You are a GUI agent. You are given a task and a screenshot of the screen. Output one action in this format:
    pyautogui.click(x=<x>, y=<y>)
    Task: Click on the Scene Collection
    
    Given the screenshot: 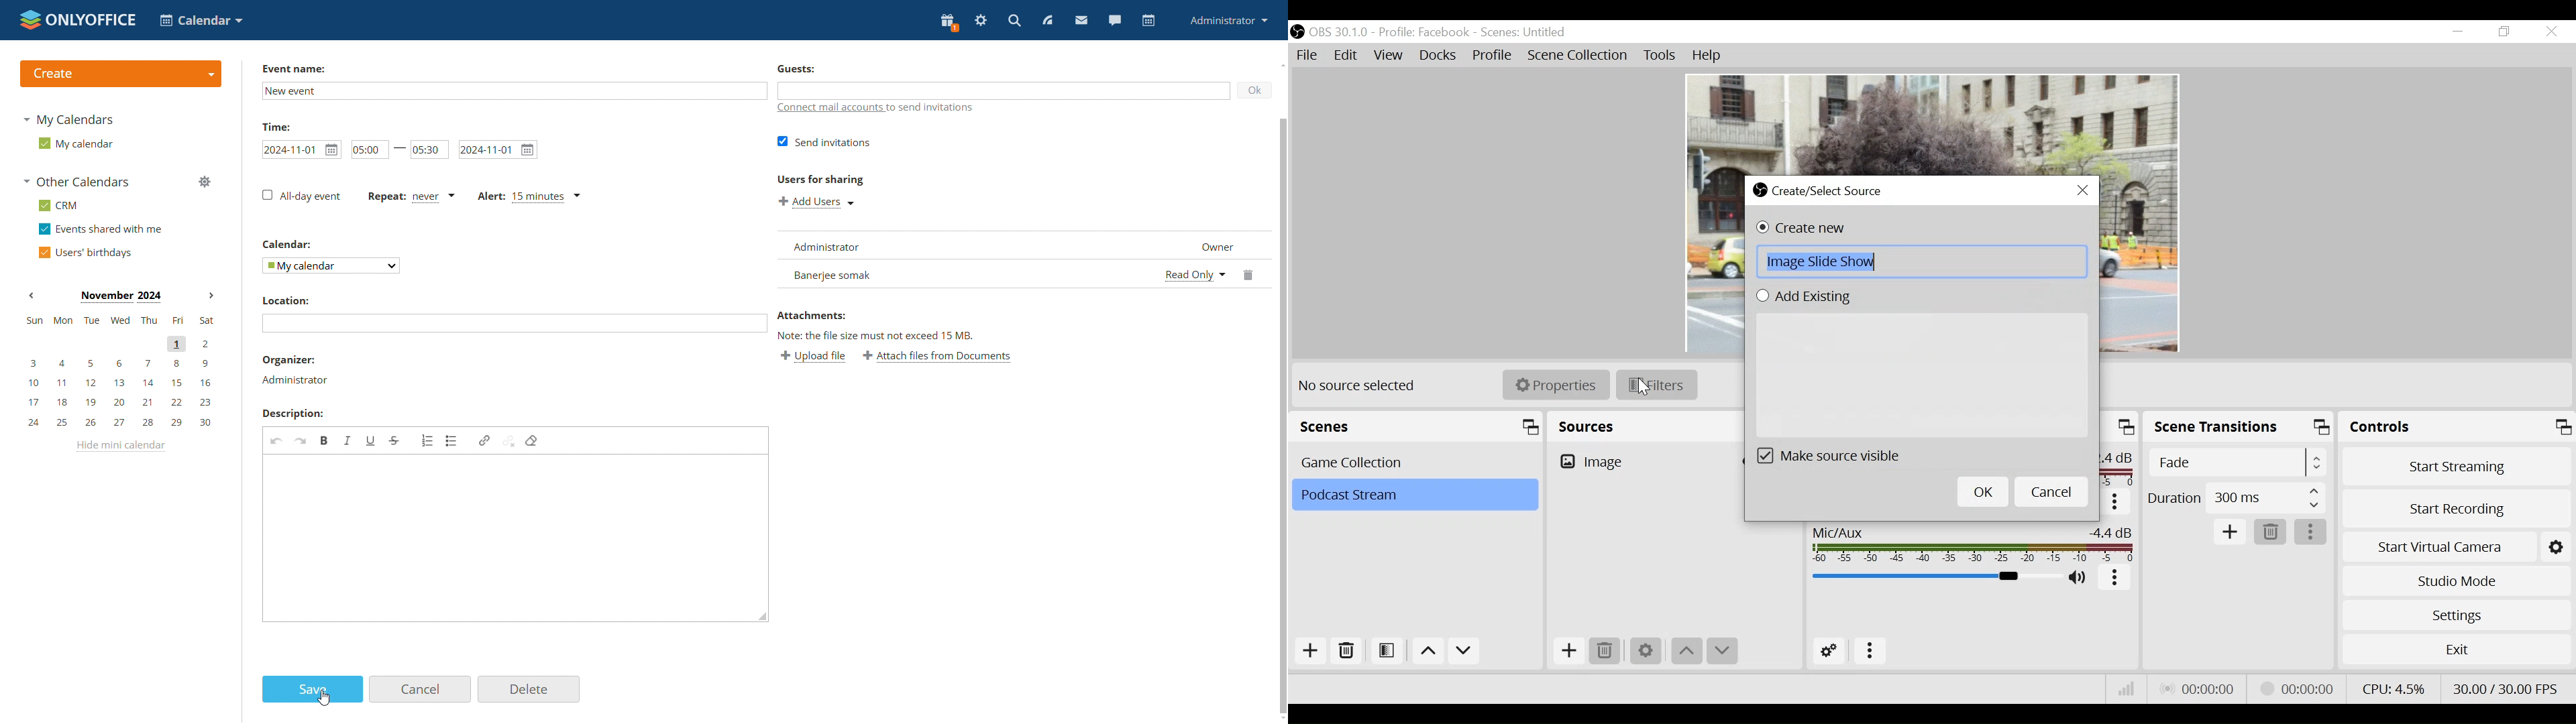 What is the action you would take?
    pyautogui.click(x=1578, y=56)
    